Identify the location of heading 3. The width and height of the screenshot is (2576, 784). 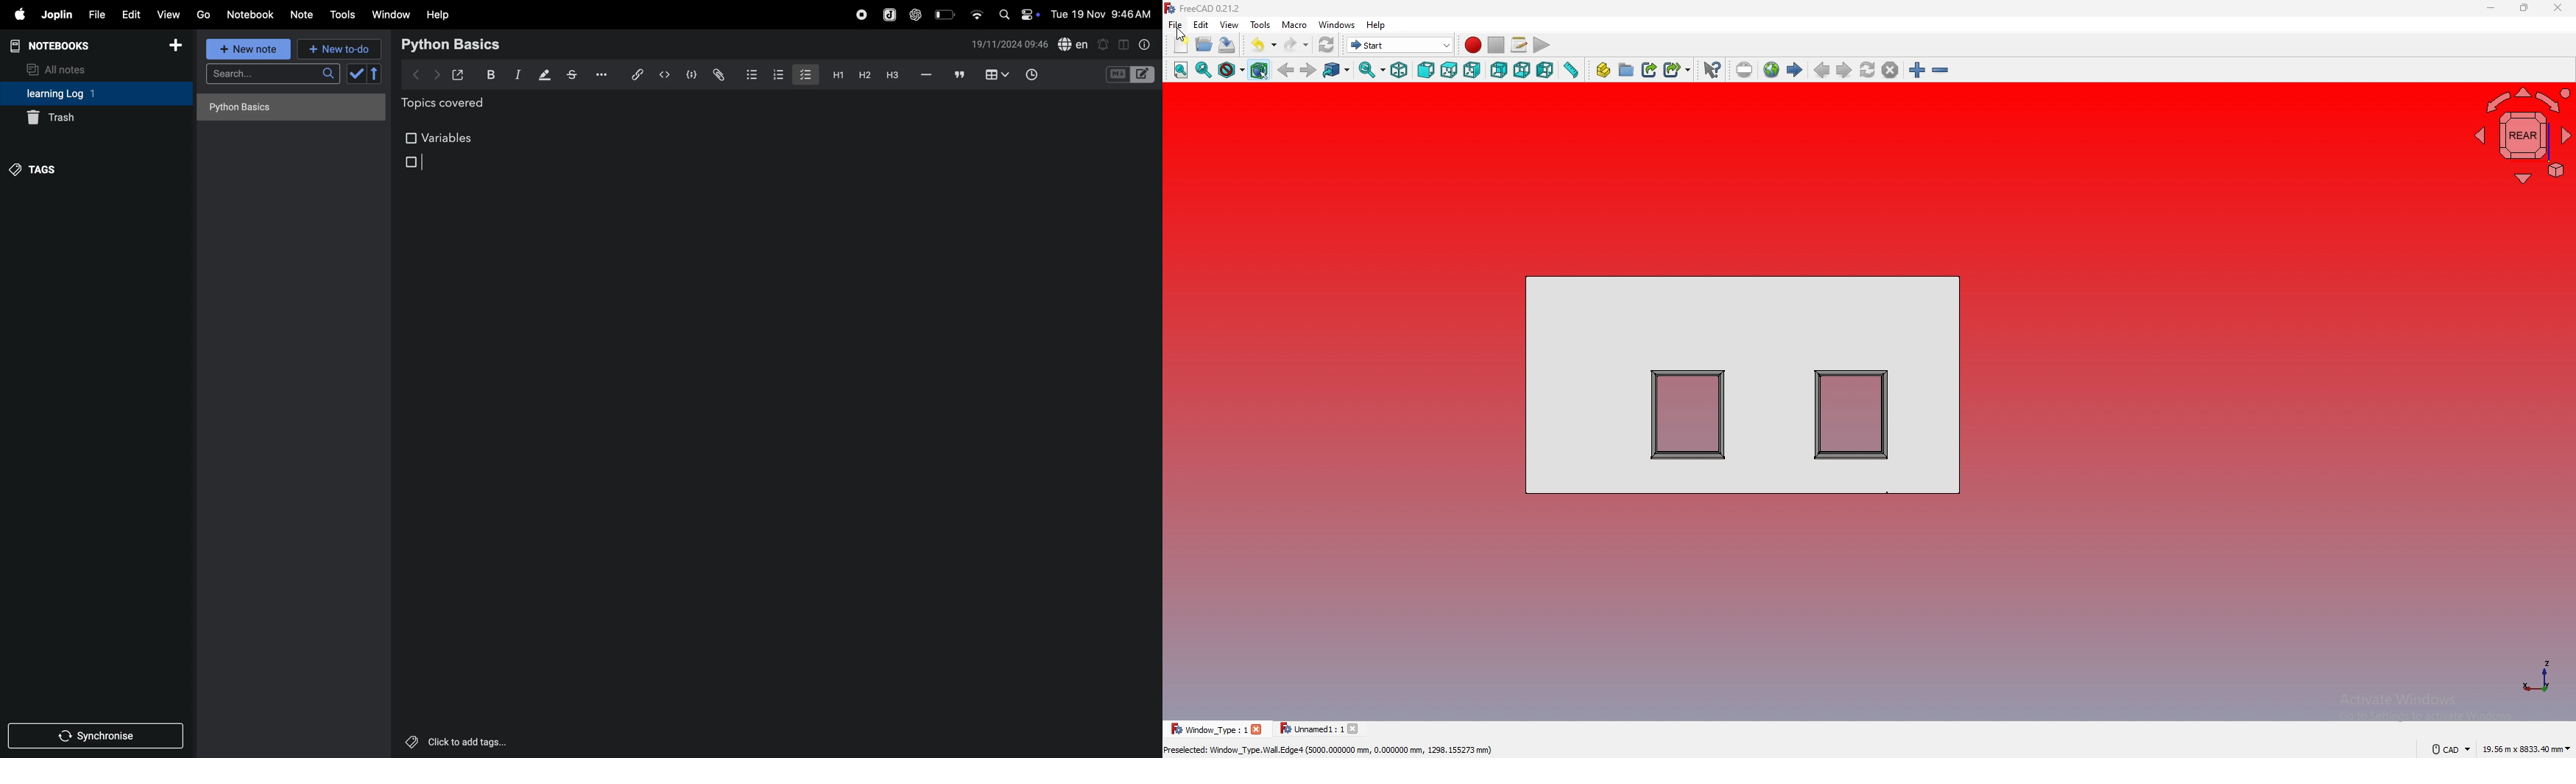
(893, 75).